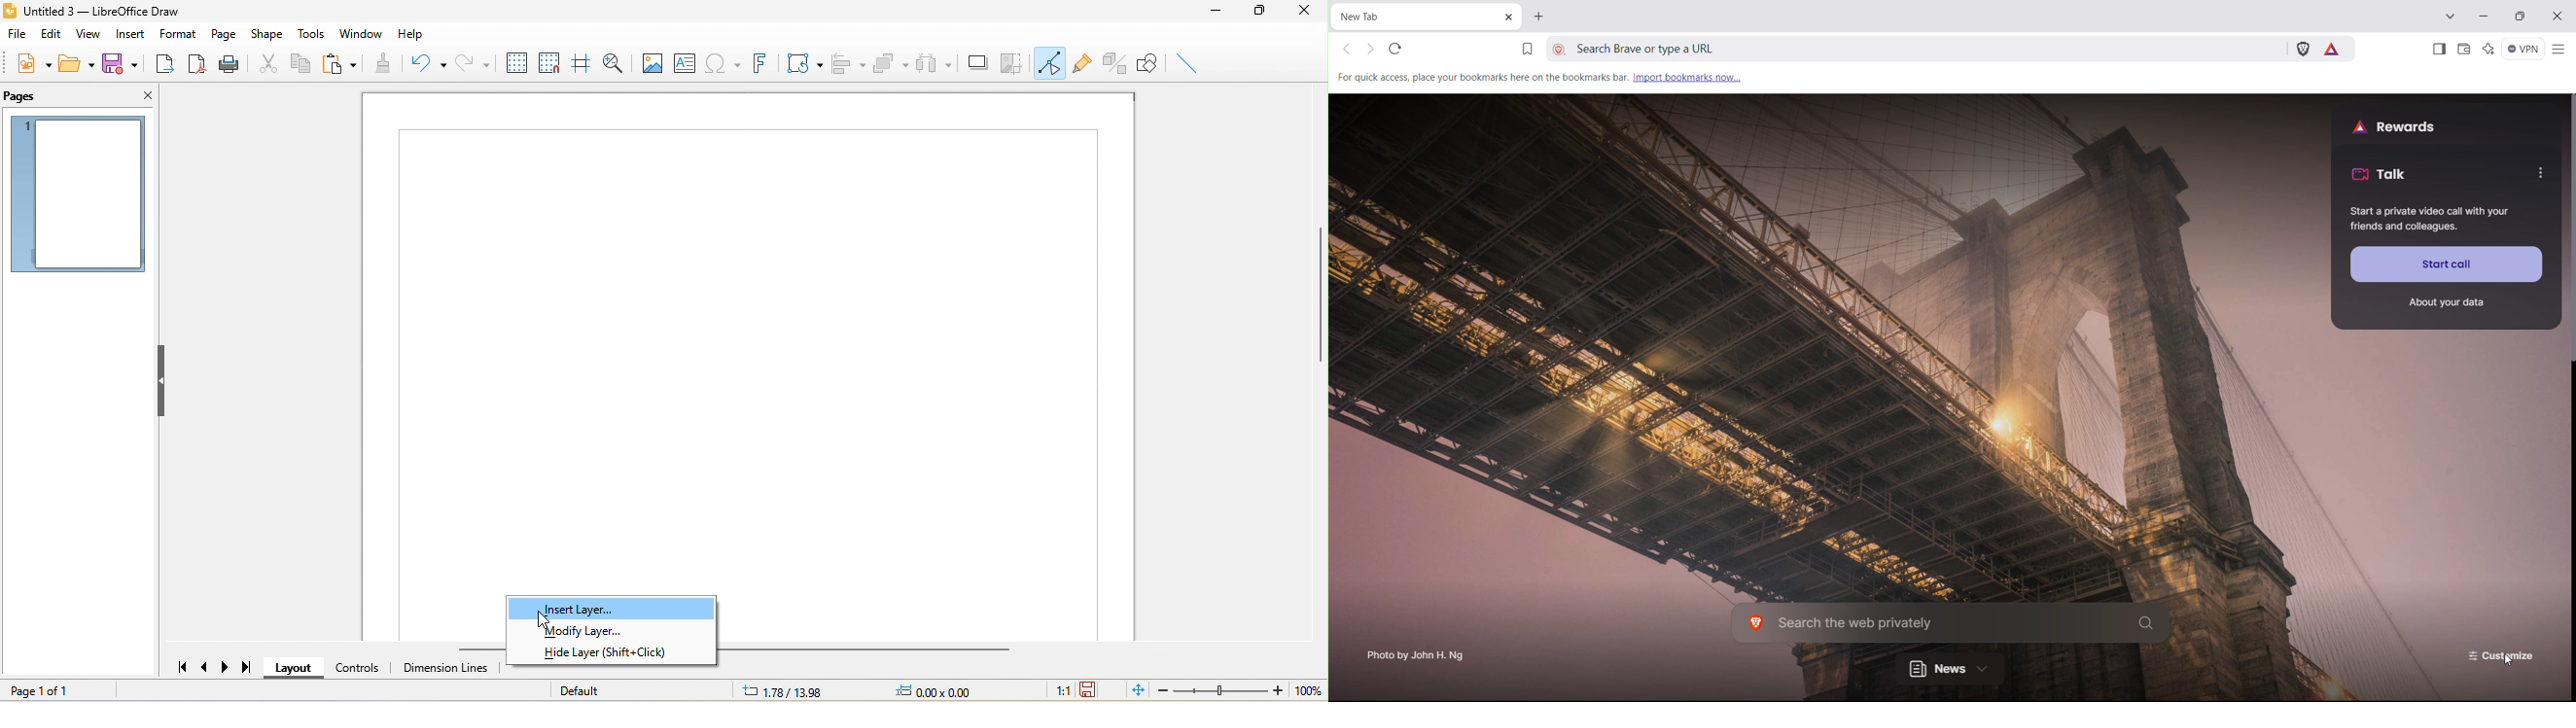 This screenshot has width=2576, height=728. What do you see at coordinates (160, 379) in the screenshot?
I see `hide` at bounding box center [160, 379].